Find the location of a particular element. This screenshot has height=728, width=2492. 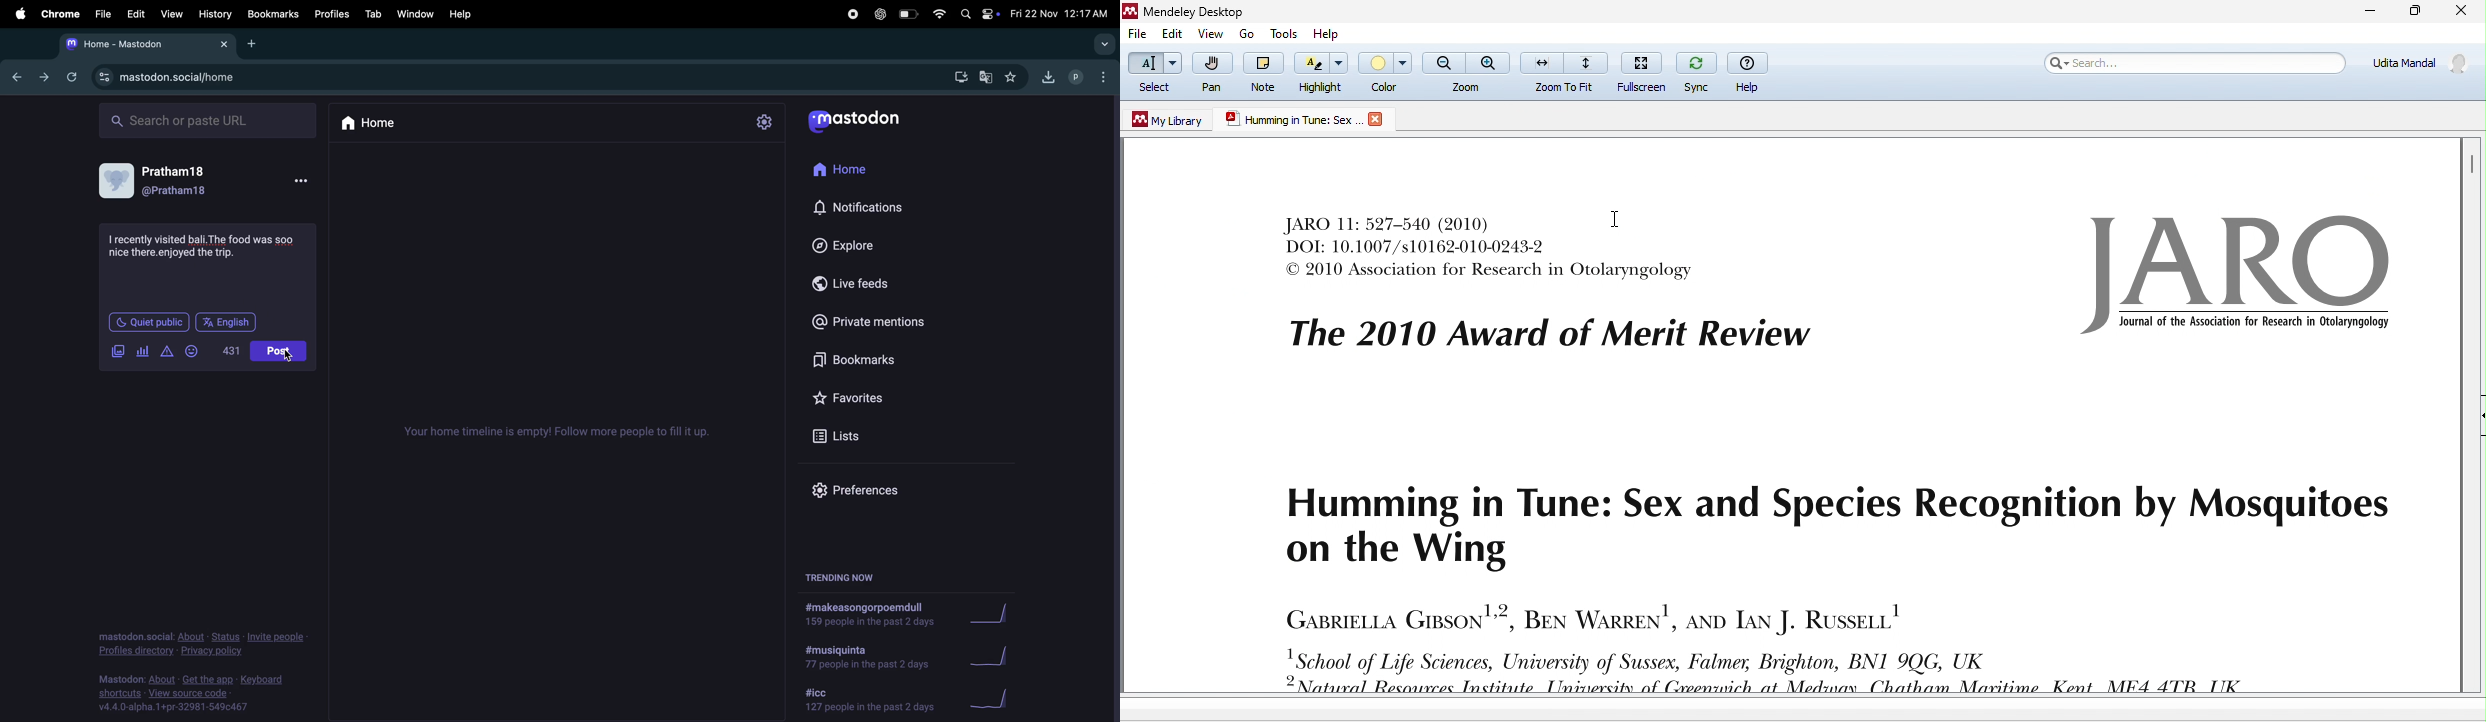

full screen is located at coordinates (1646, 71).